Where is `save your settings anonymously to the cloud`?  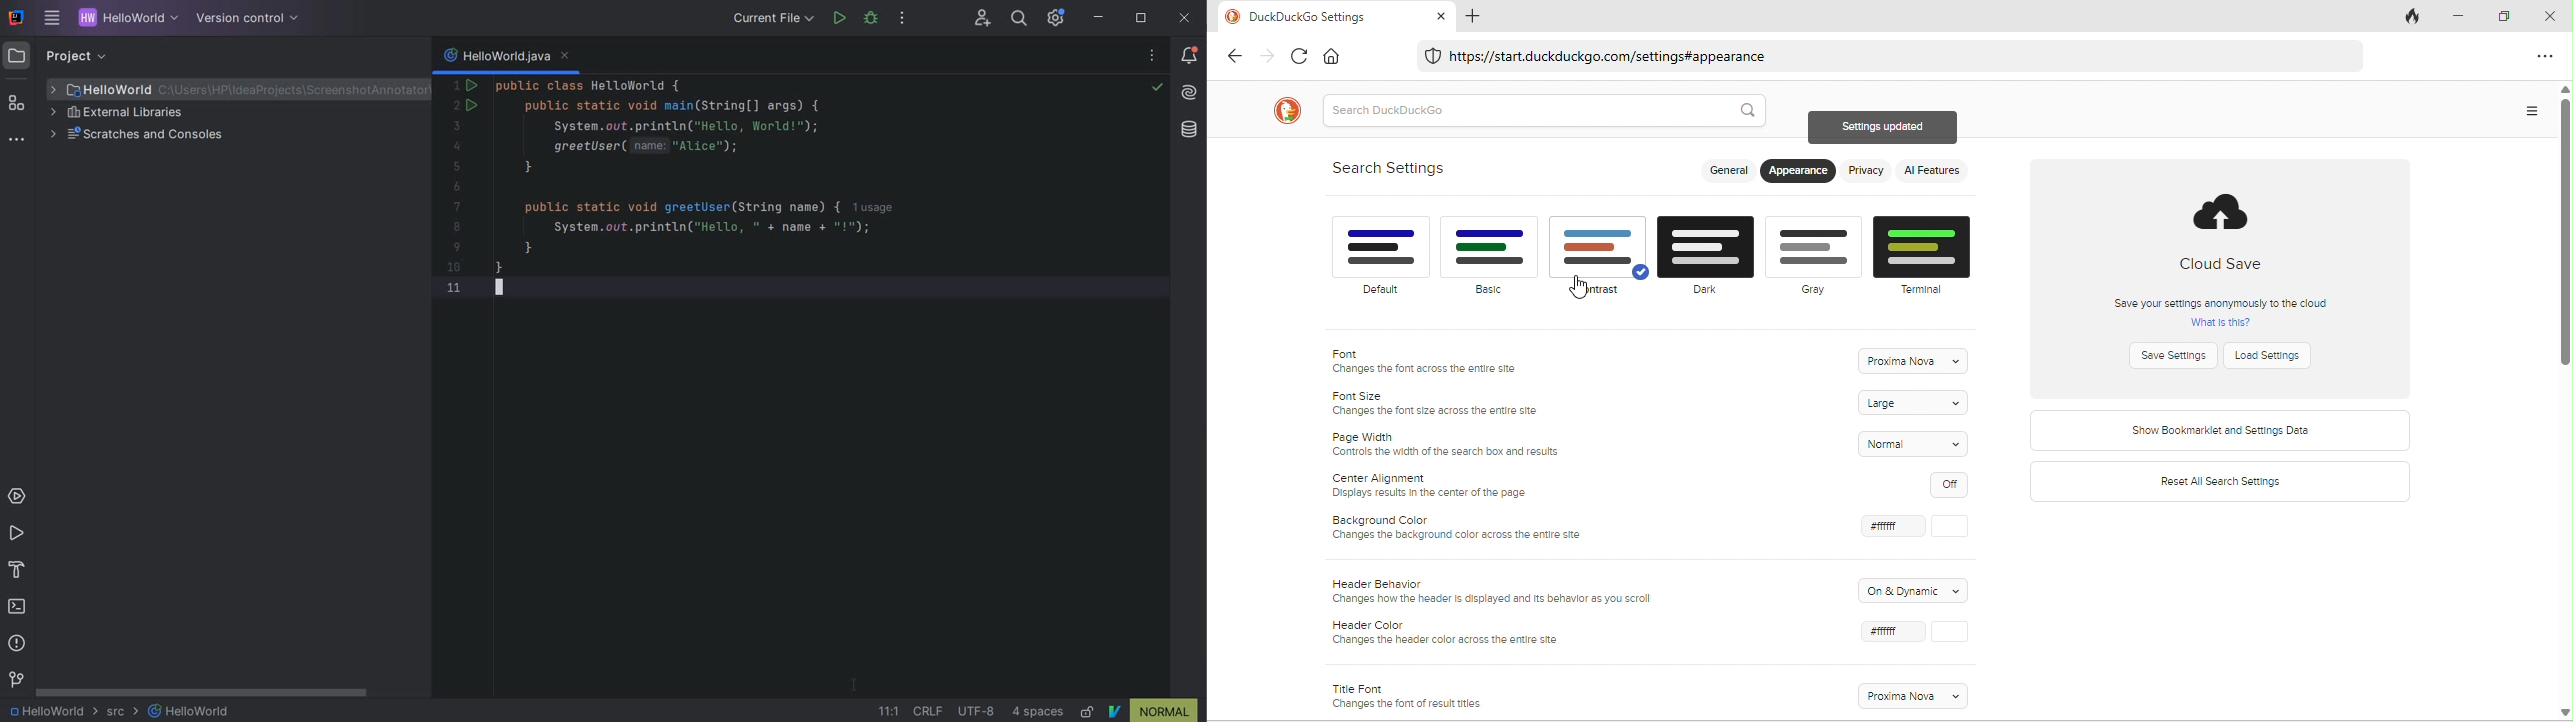 save your settings anonymously to the cloud is located at coordinates (2221, 310).